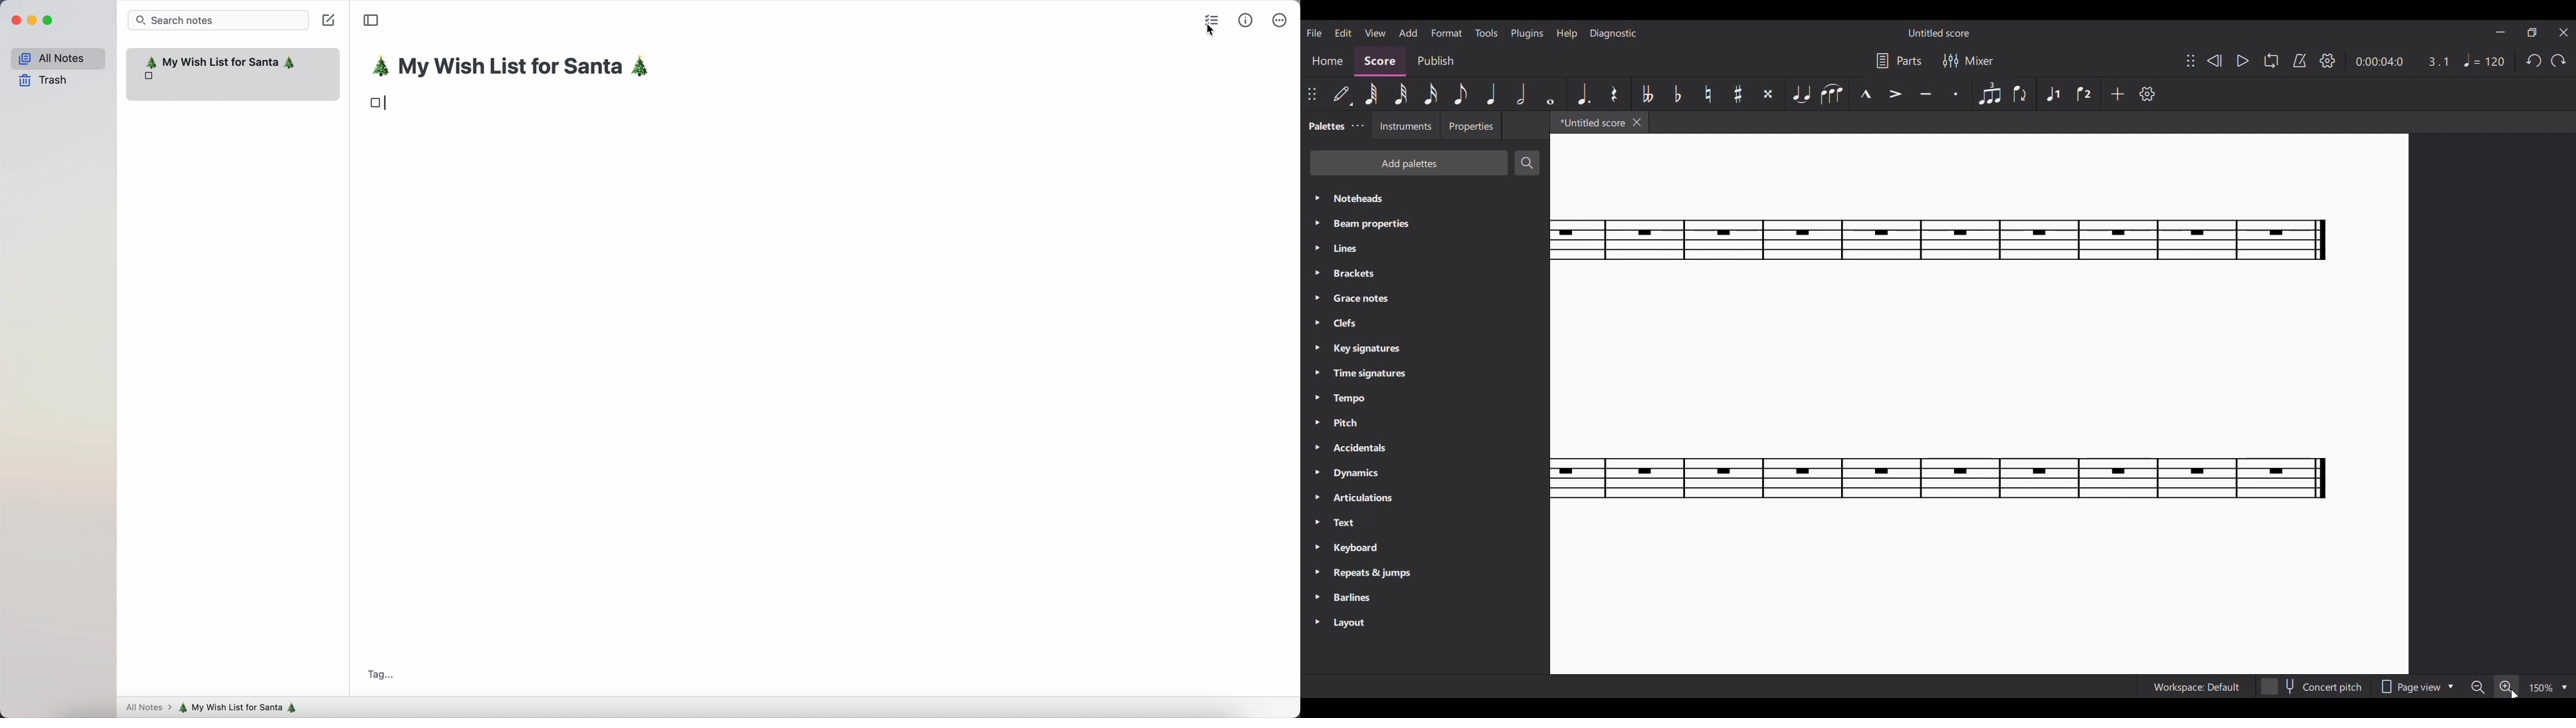  Describe the element at coordinates (1425, 473) in the screenshot. I see `Dynamics` at that location.